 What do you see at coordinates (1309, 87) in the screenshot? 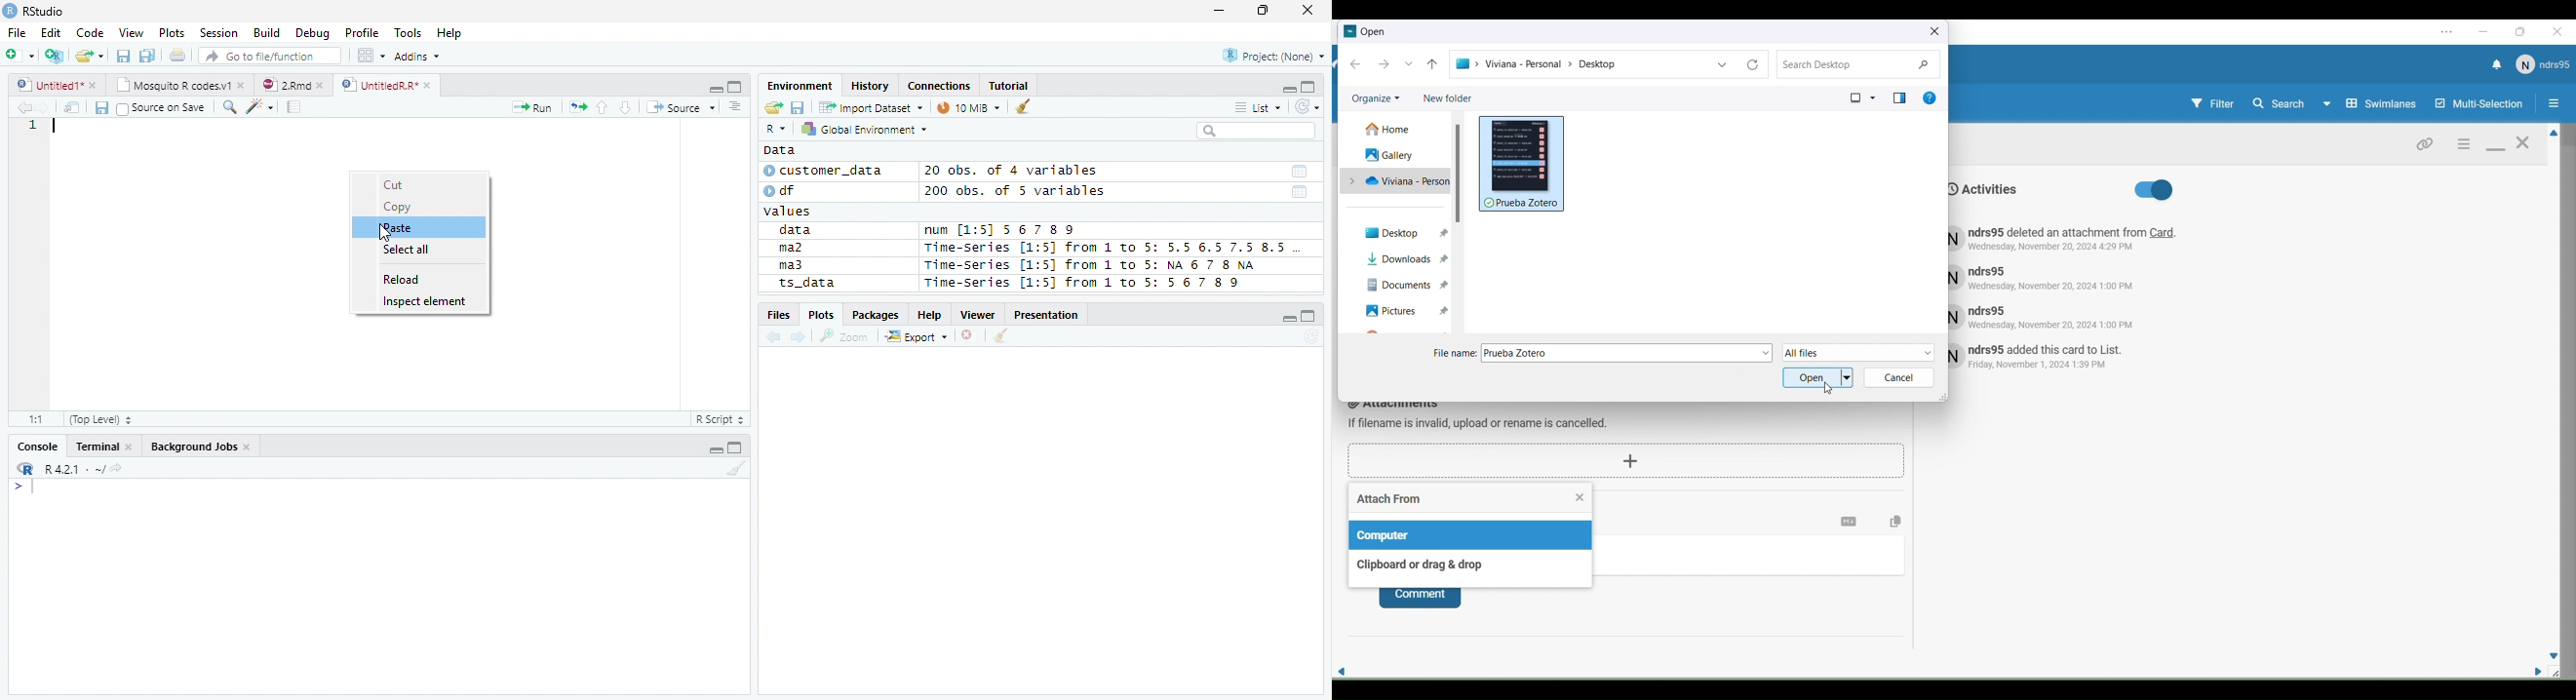
I see `Maximize` at bounding box center [1309, 87].